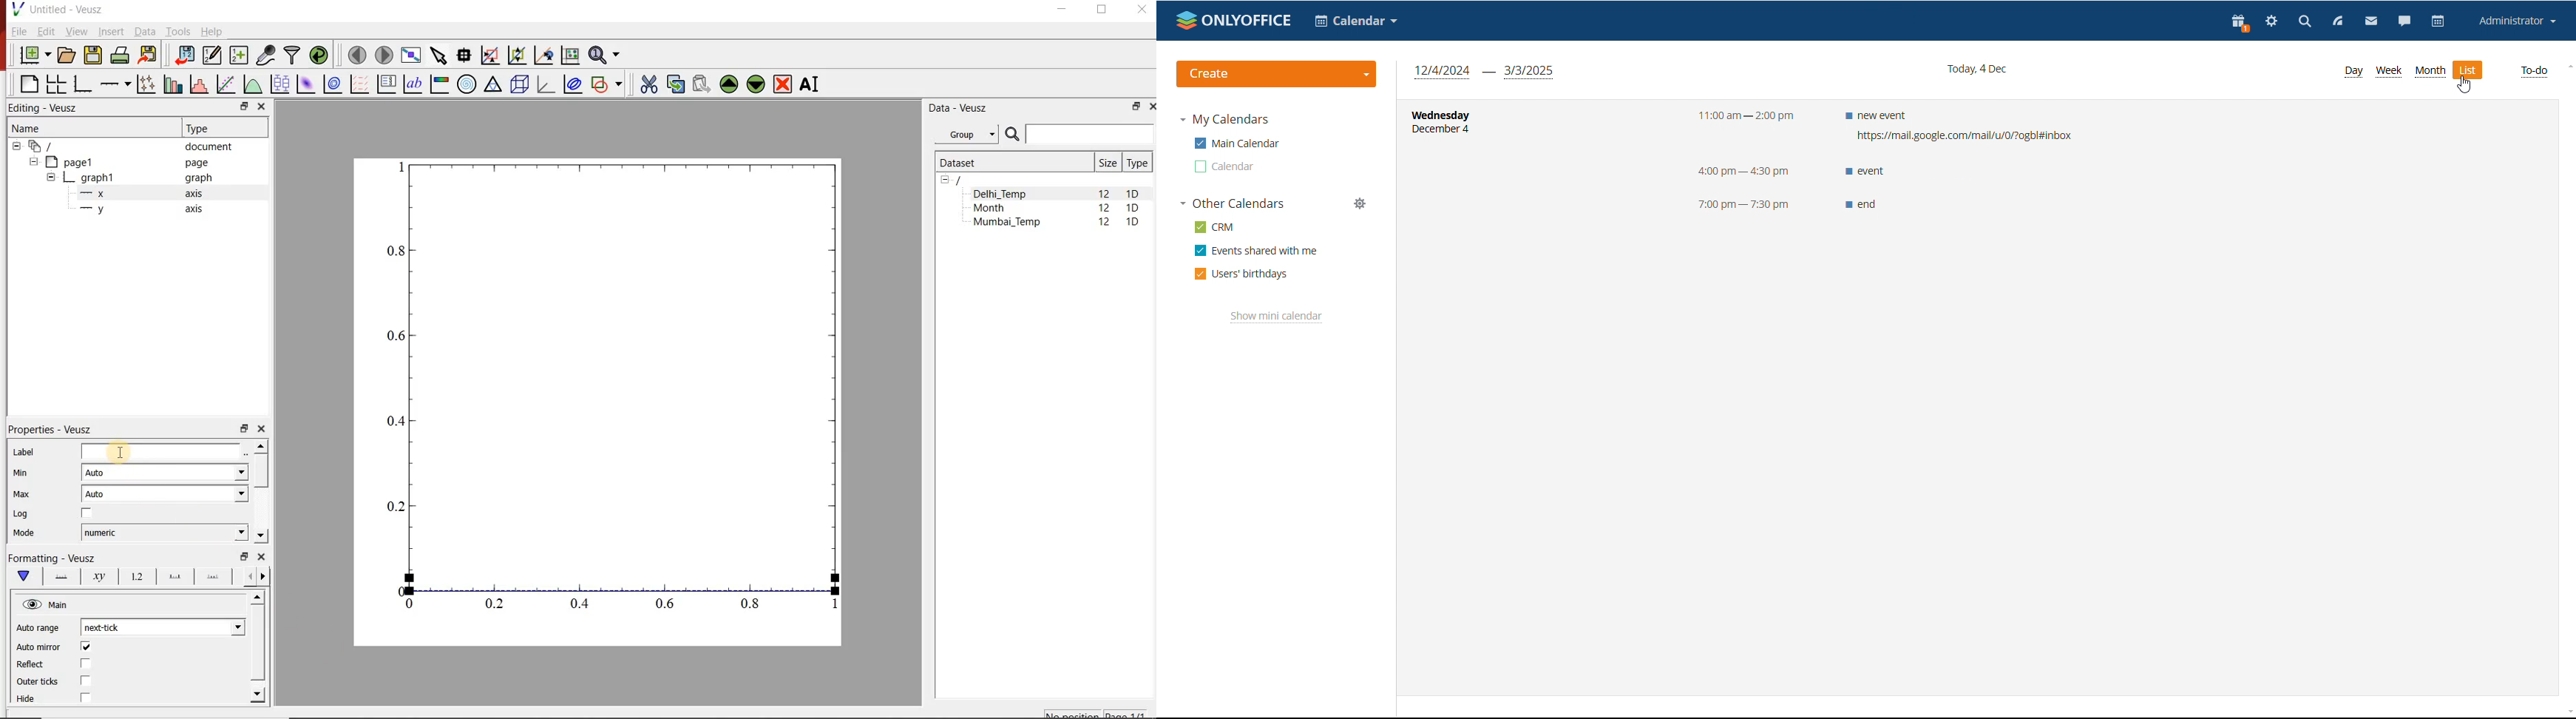 The image size is (2576, 728). I want to click on plot a 2d dataset as an image, so click(307, 84).